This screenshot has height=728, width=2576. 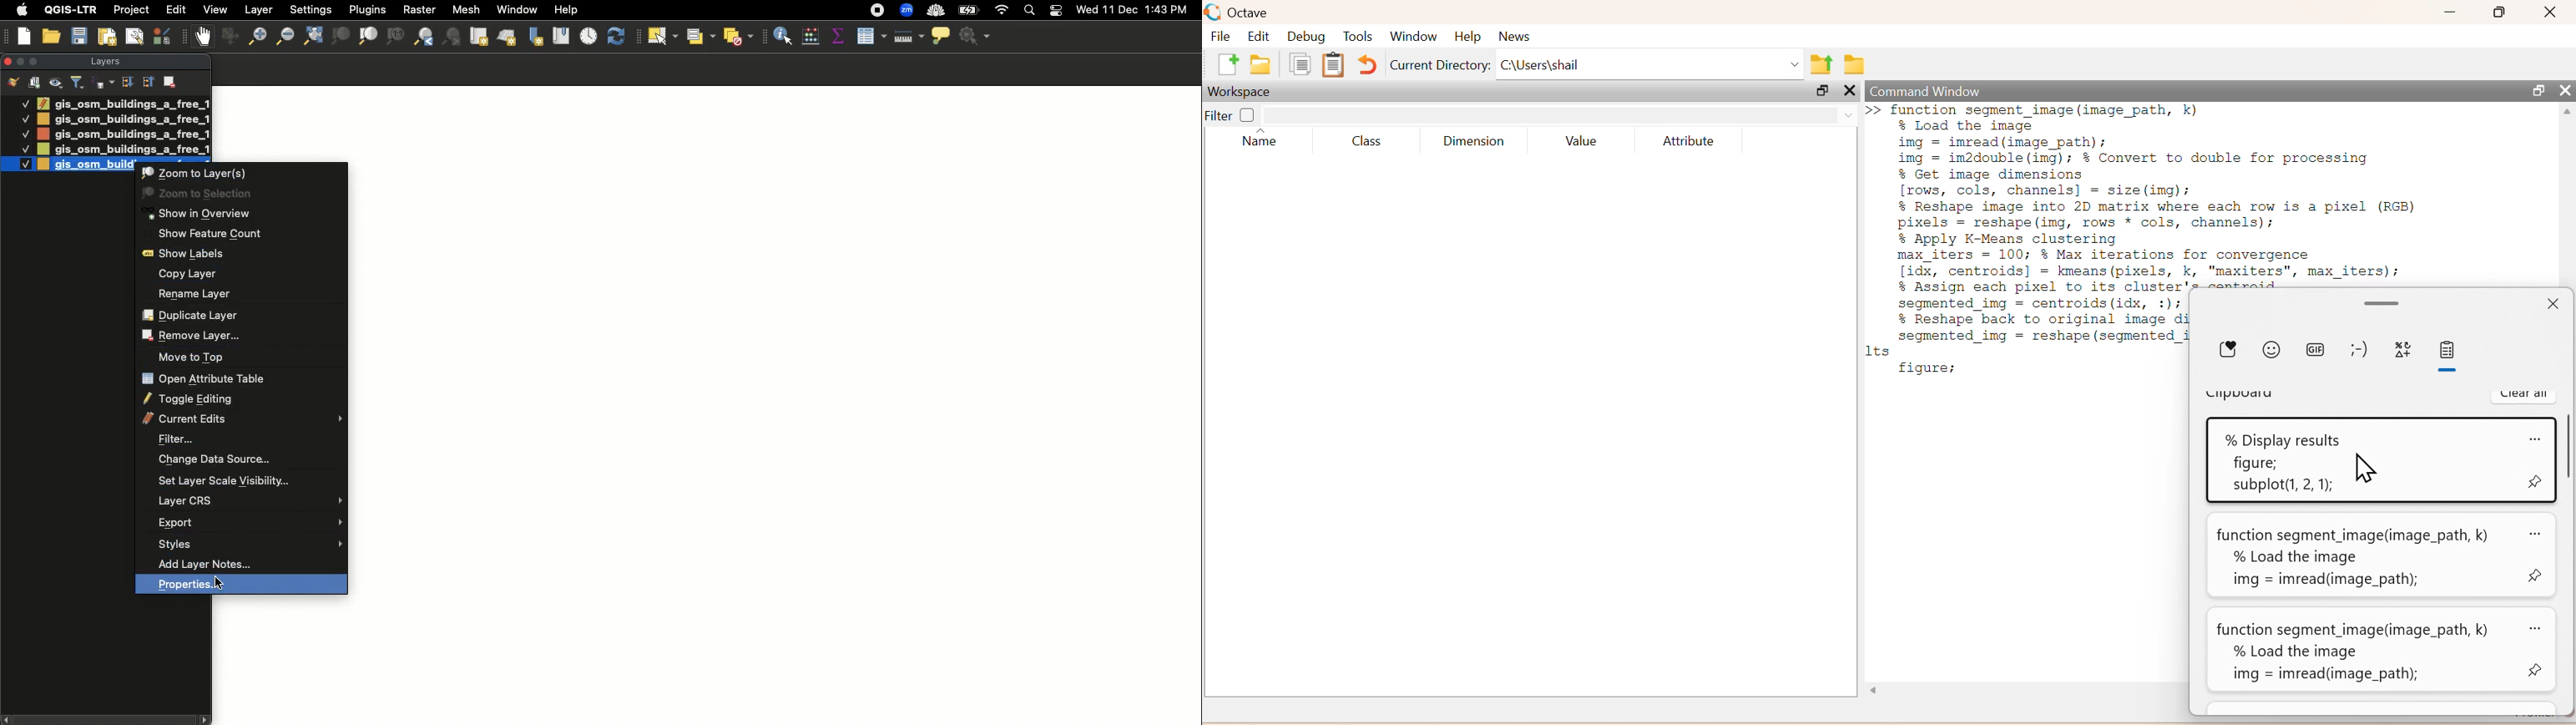 What do you see at coordinates (938, 12) in the screenshot?
I see `` at bounding box center [938, 12].